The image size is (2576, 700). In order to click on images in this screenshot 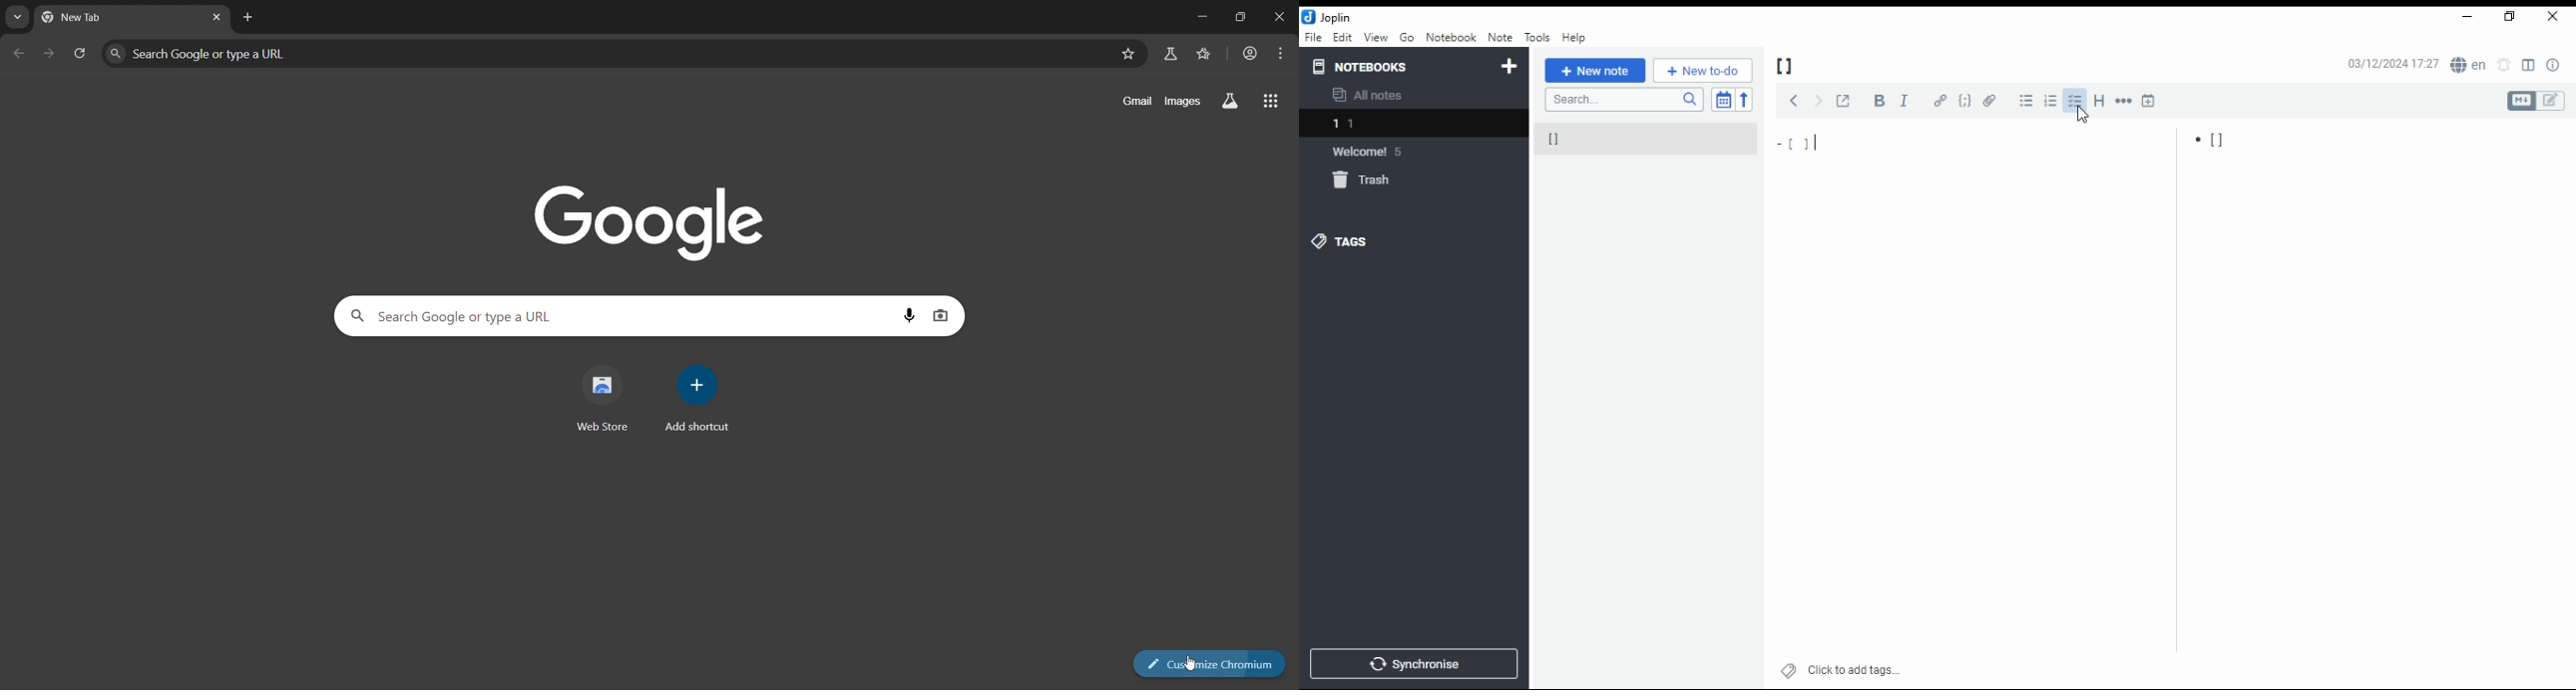, I will do `click(1183, 101)`.